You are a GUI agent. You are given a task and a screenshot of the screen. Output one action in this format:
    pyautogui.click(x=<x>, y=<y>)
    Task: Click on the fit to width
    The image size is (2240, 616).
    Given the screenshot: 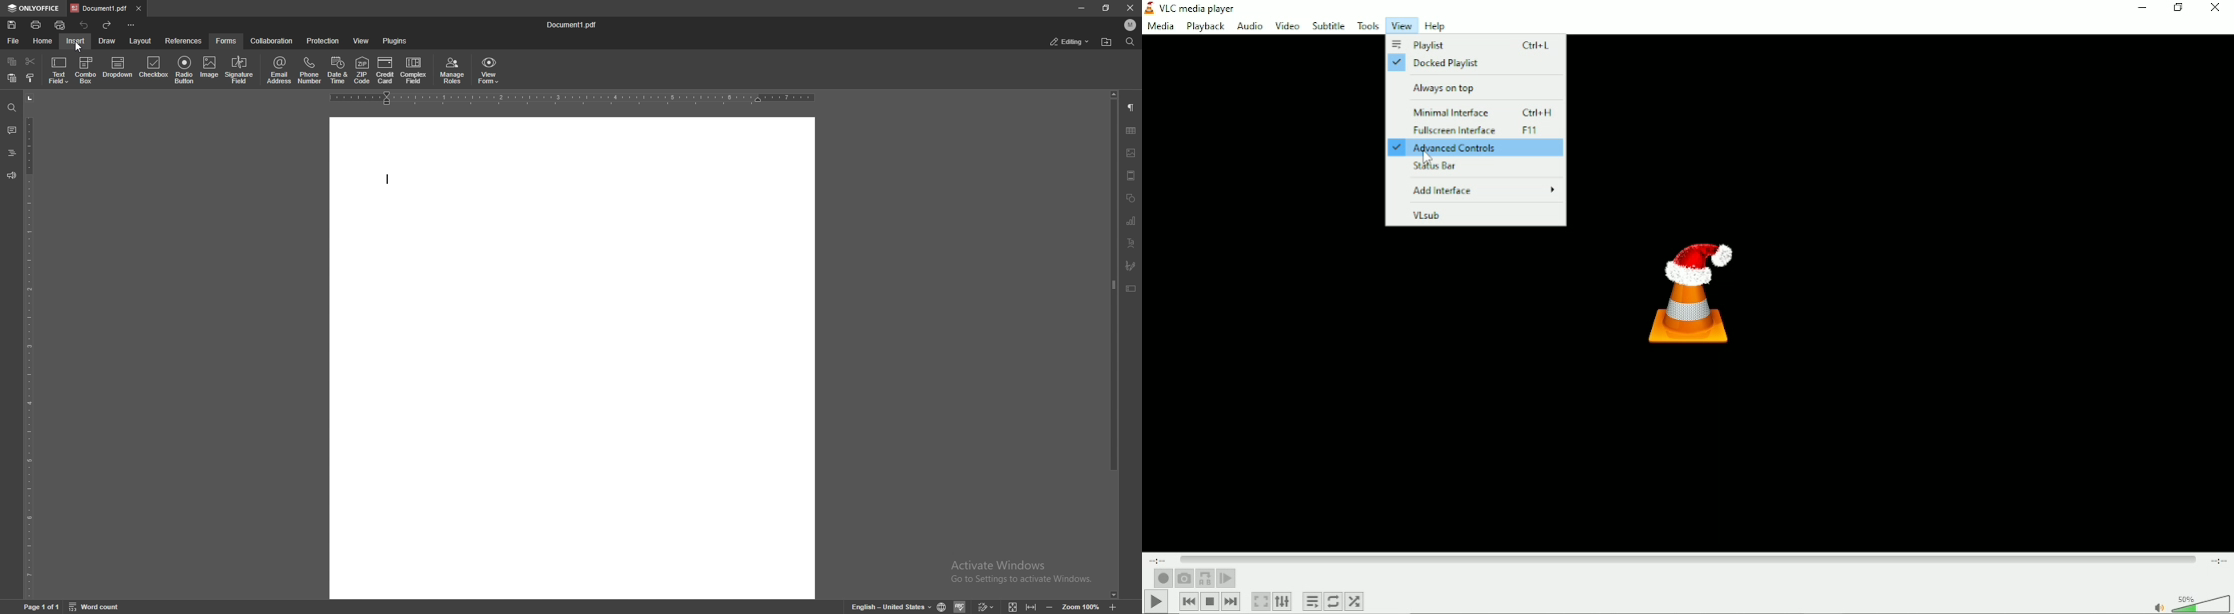 What is the action you would take?
    pyautogui.click(x=1032, y=606)
    